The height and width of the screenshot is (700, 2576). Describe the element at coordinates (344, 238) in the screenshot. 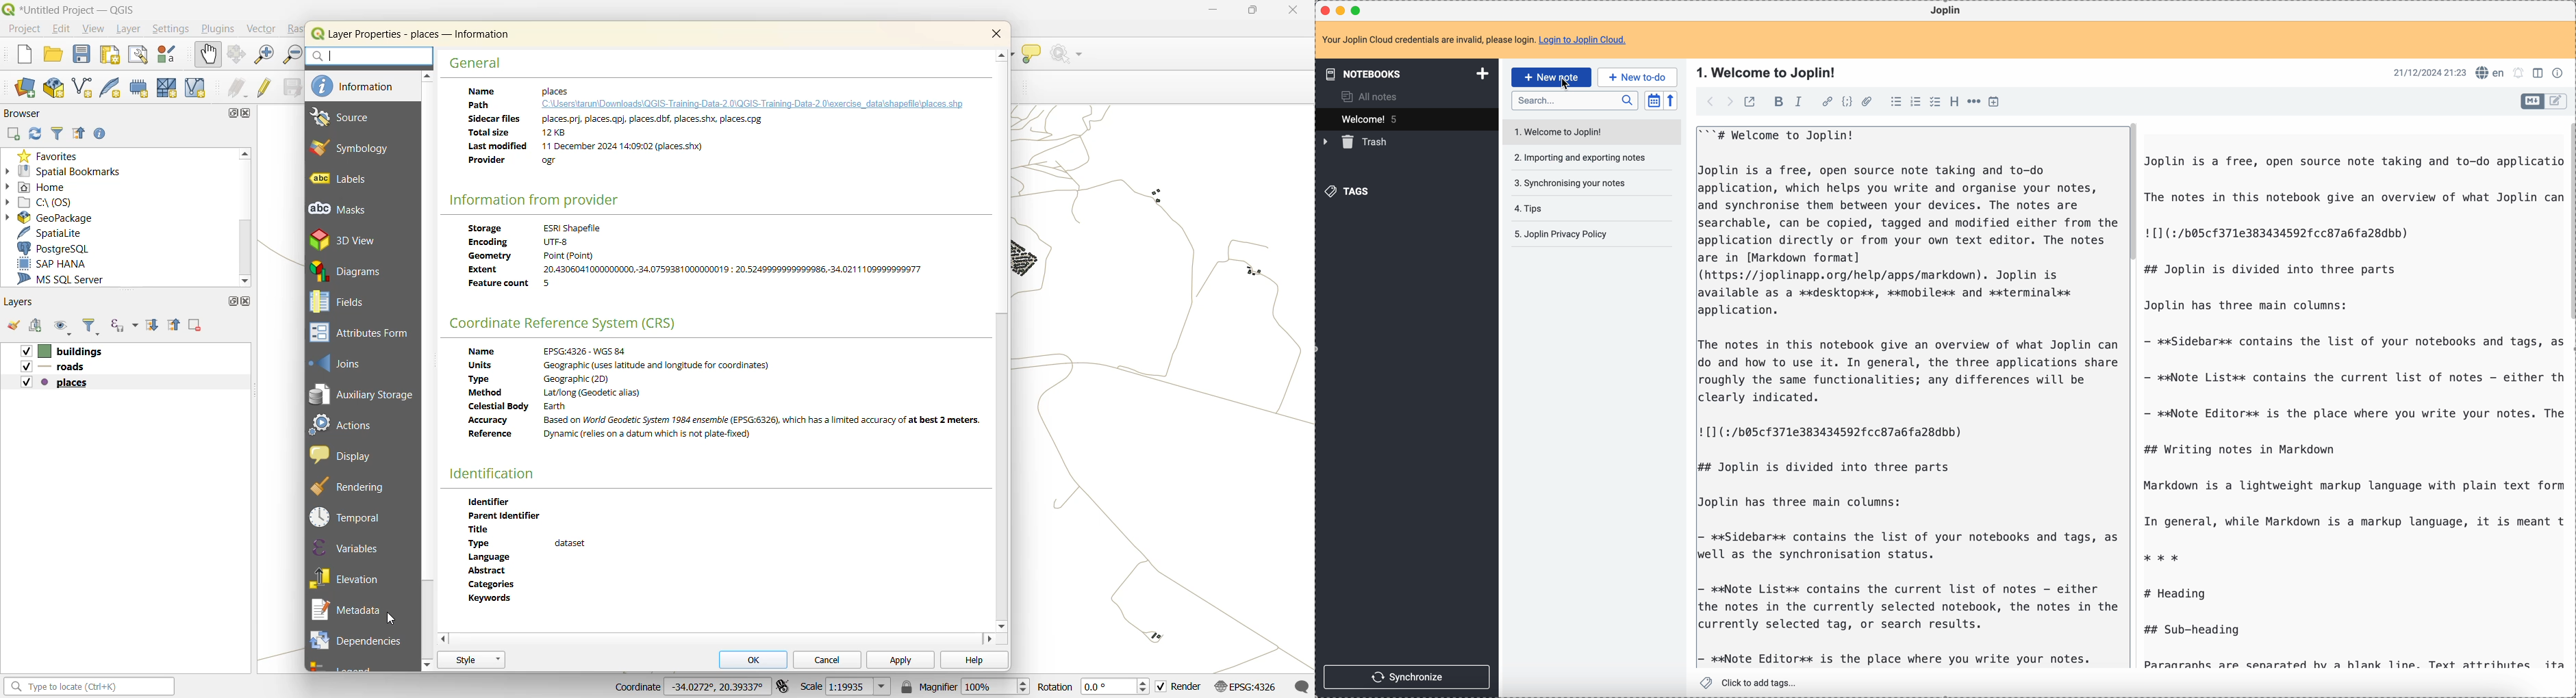

I see `3d view` at that location.